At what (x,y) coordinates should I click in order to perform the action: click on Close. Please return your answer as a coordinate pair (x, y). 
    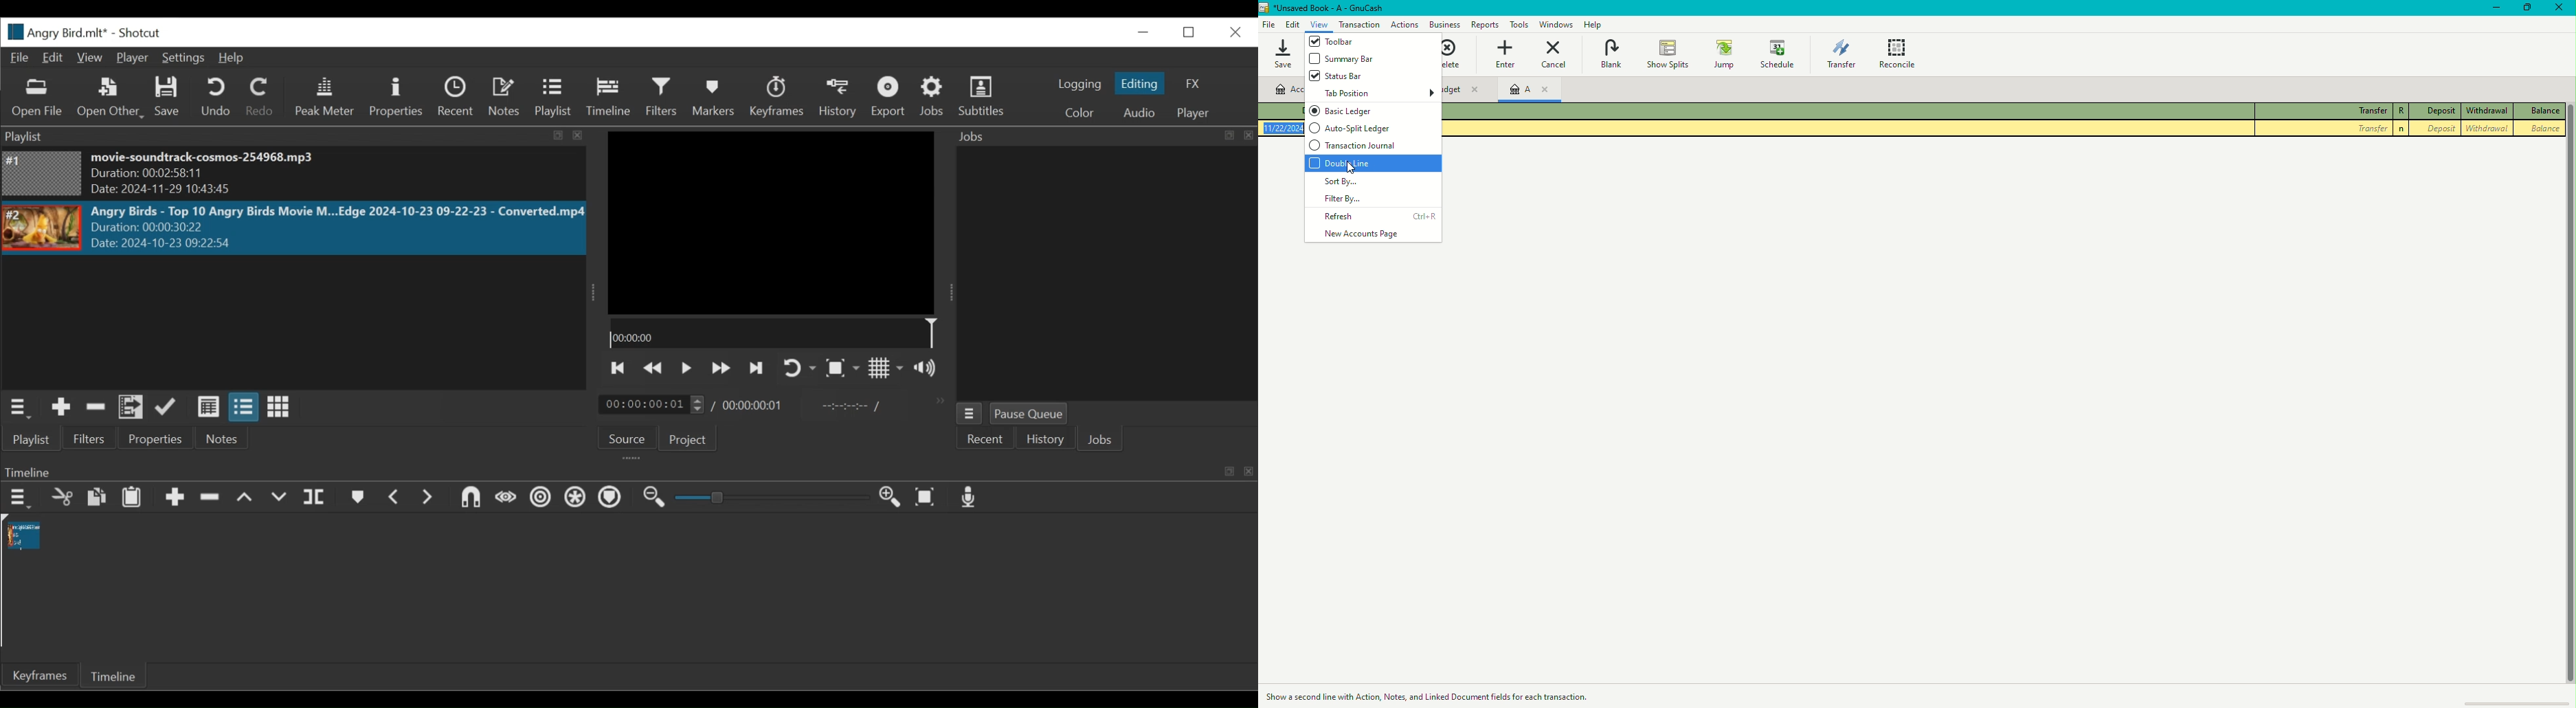
    Looking at the image, I should click on (1235, 30).